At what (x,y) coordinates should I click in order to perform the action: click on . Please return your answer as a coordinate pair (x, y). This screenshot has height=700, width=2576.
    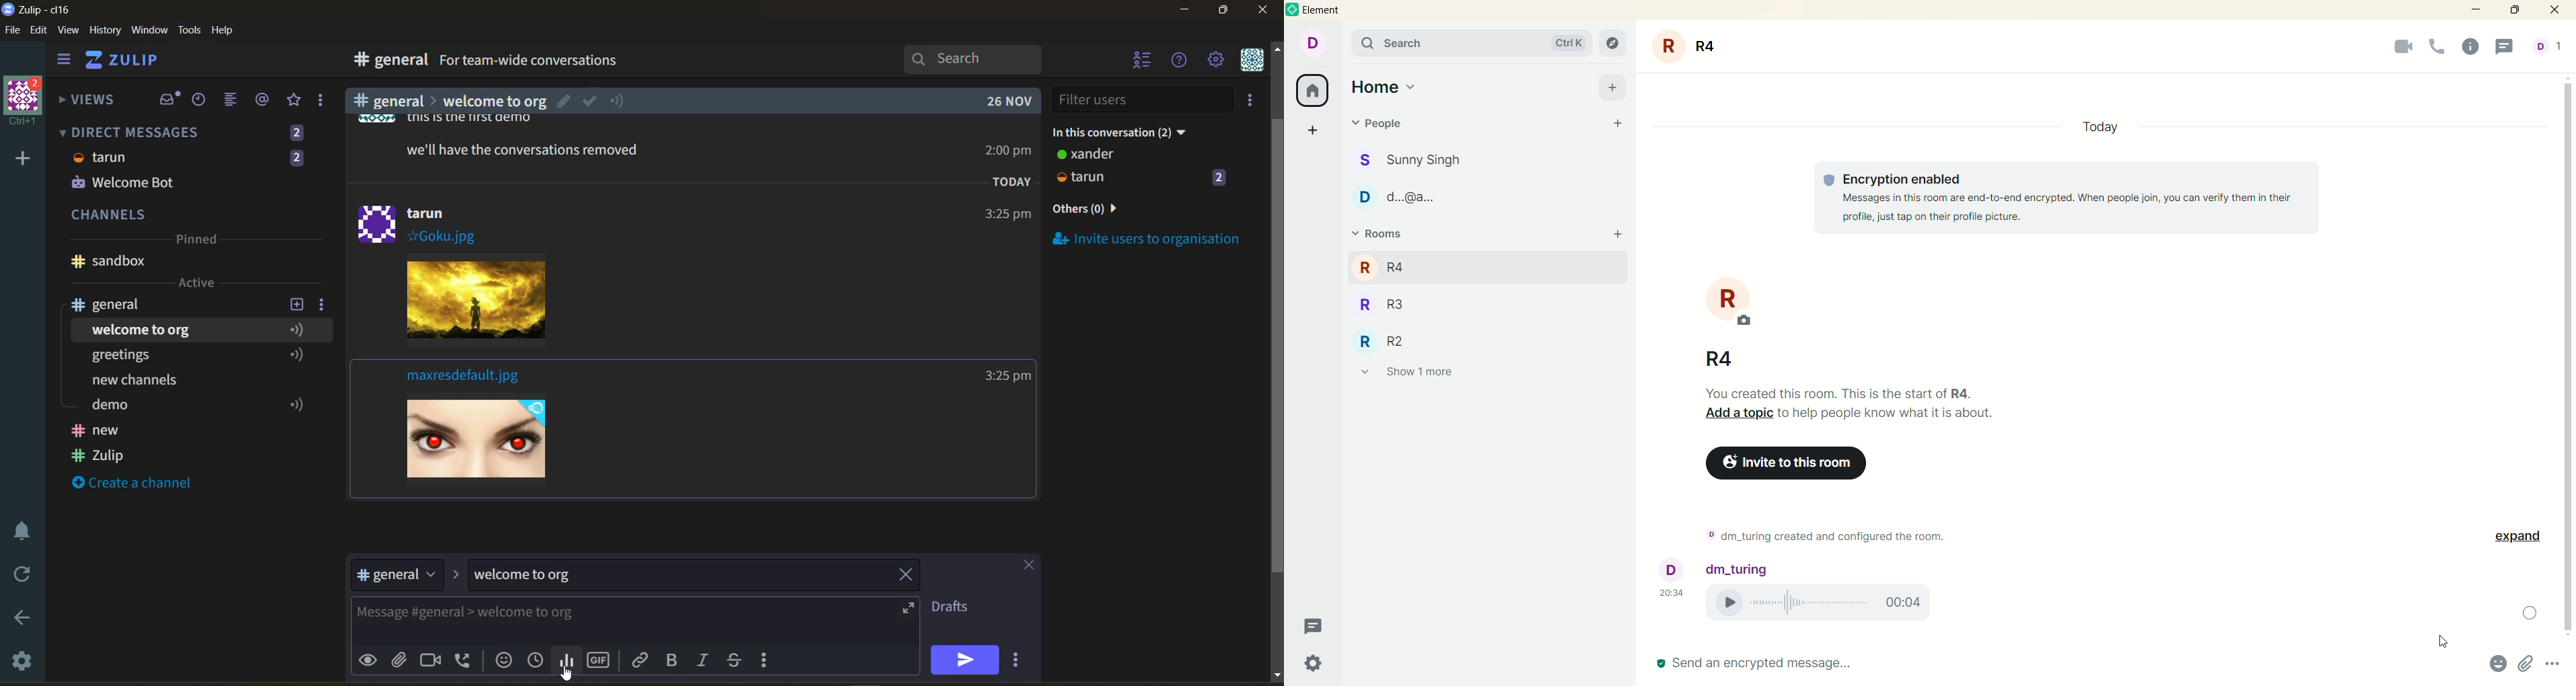
    Looking at the image, I should click on (466, 378).